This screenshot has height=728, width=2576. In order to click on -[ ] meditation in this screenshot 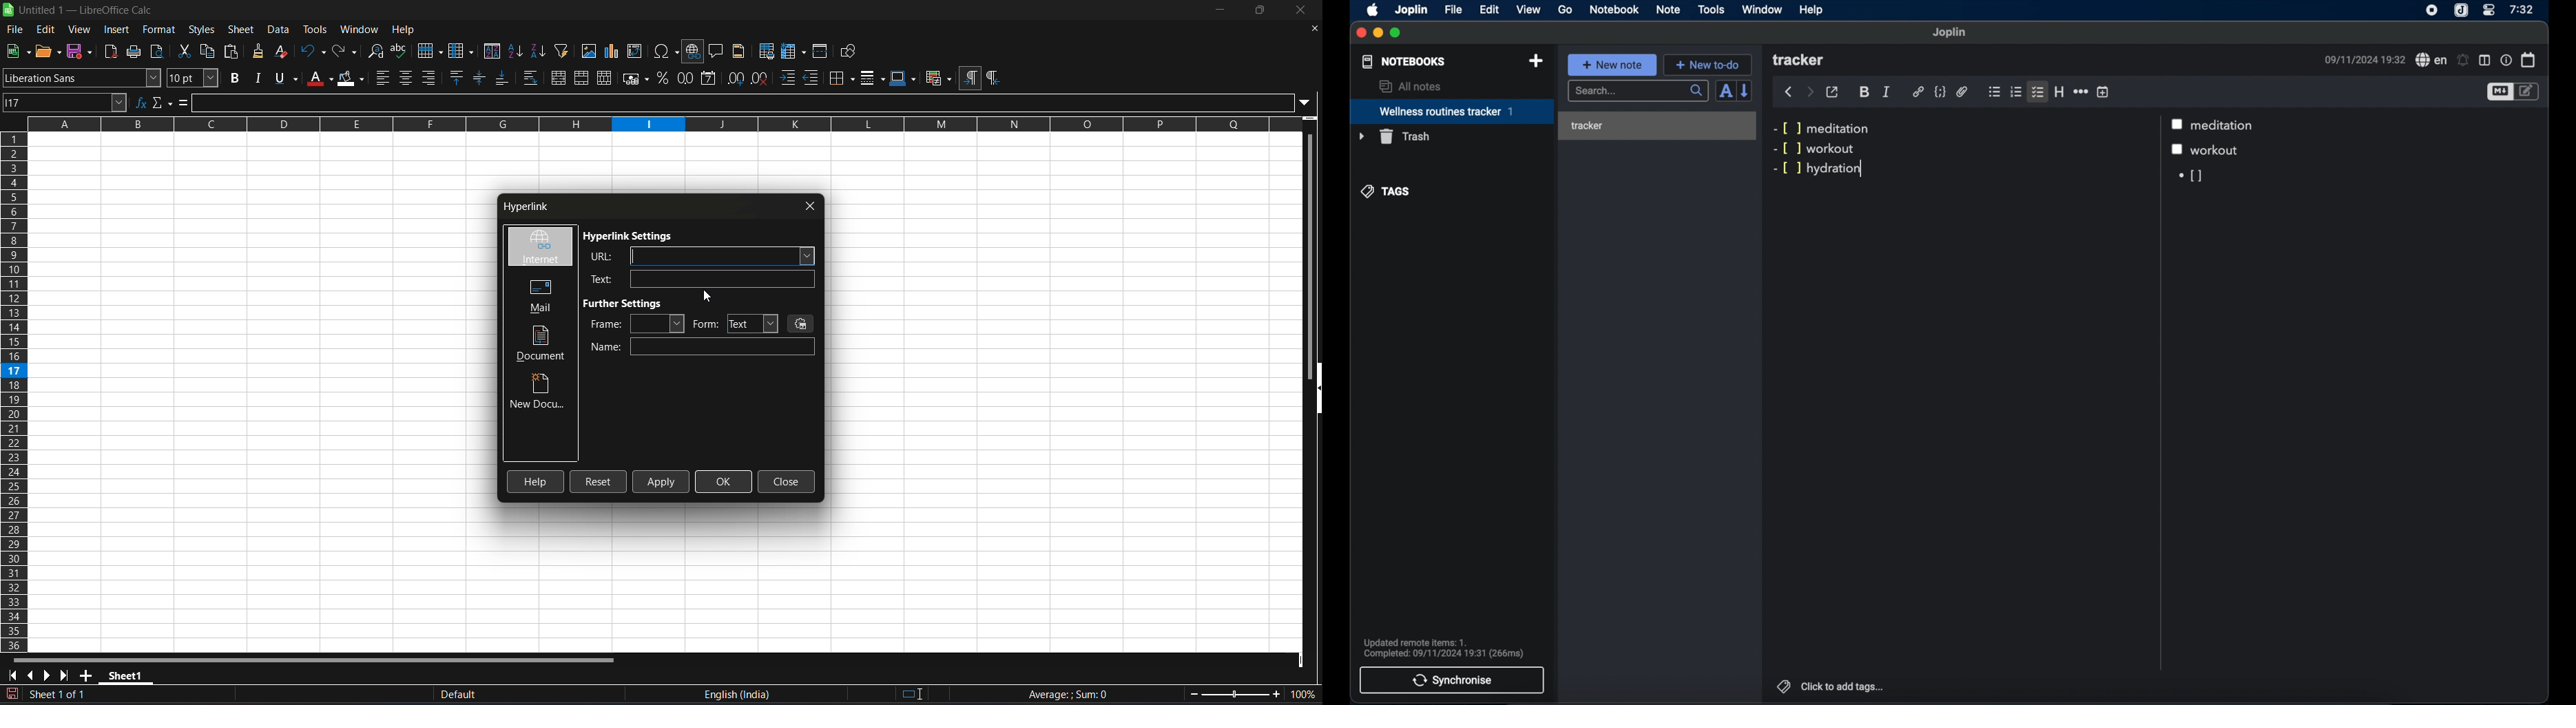, I will do `click(1825, 127)`.